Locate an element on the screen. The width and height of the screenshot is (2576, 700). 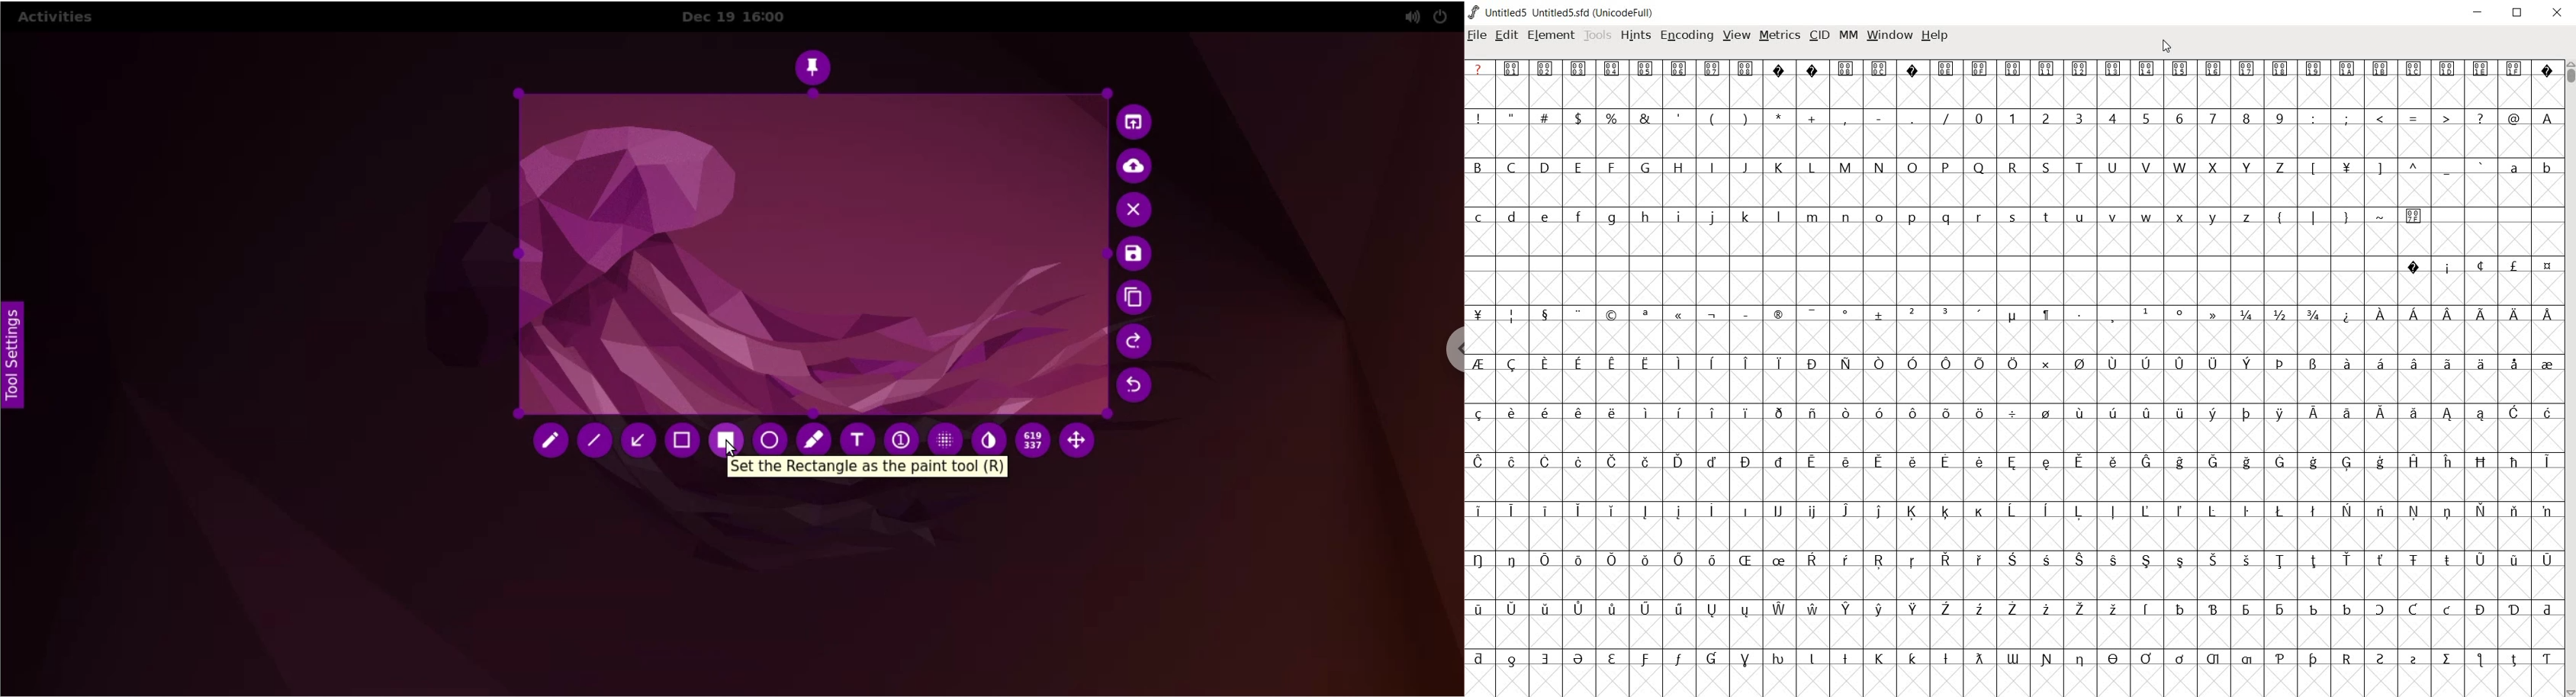
Symbol is located at coordinates (2113, 413).